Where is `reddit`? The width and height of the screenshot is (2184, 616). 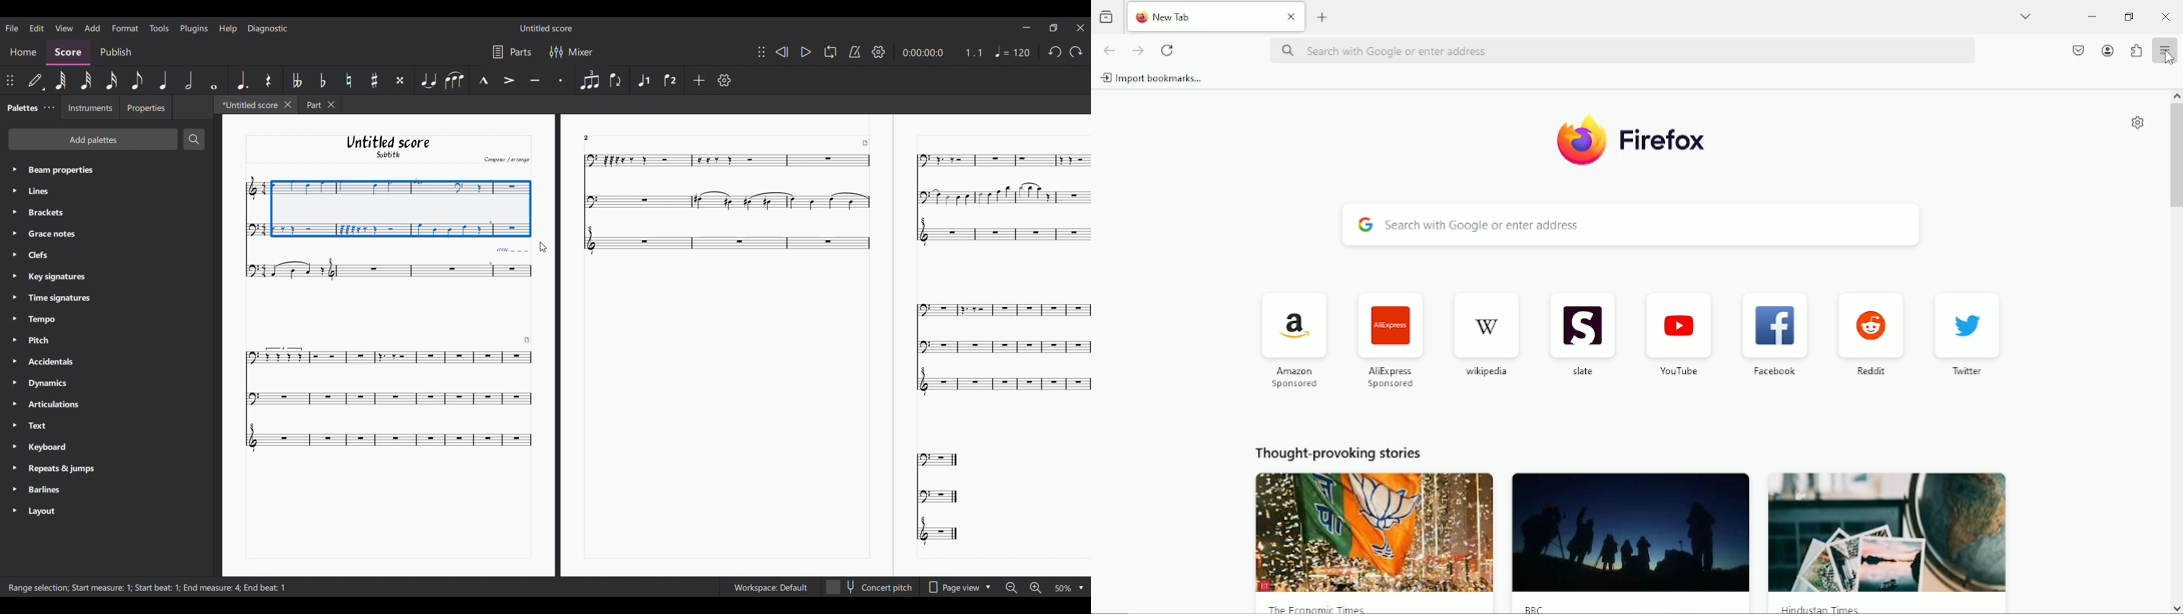 reddit is located at coordinates (1872, 370).